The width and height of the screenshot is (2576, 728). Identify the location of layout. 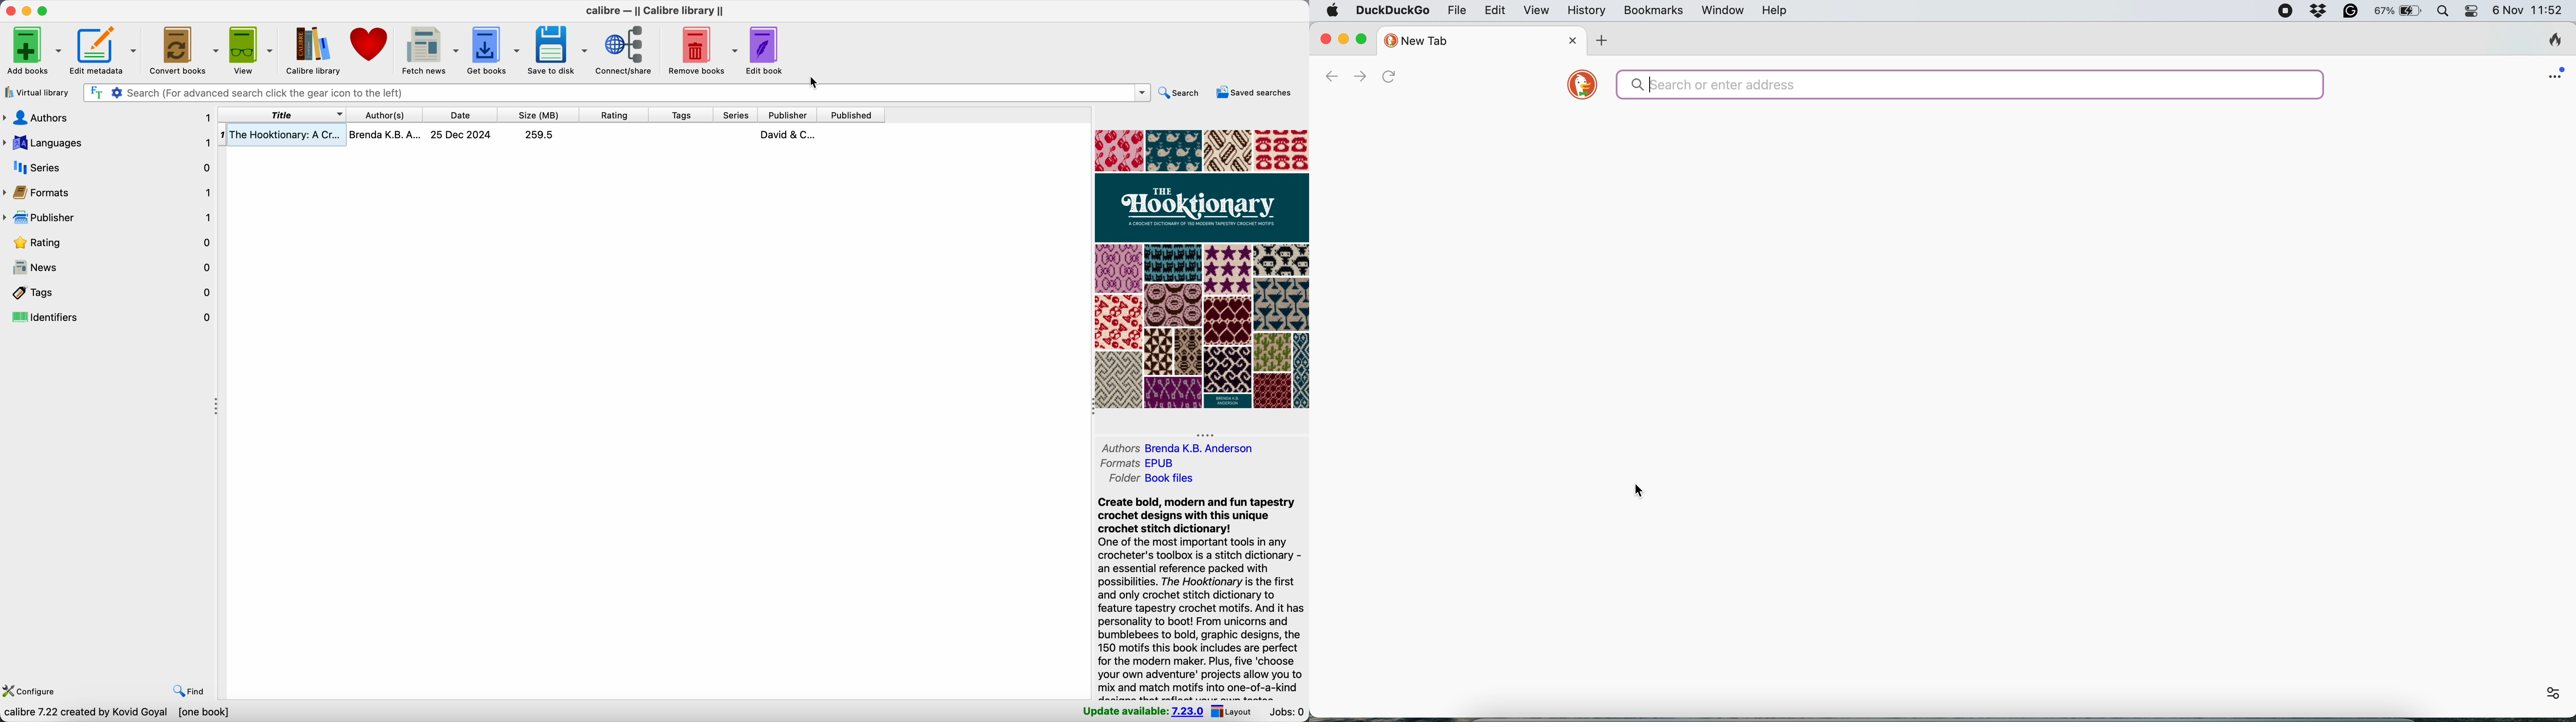
(1234, 712).